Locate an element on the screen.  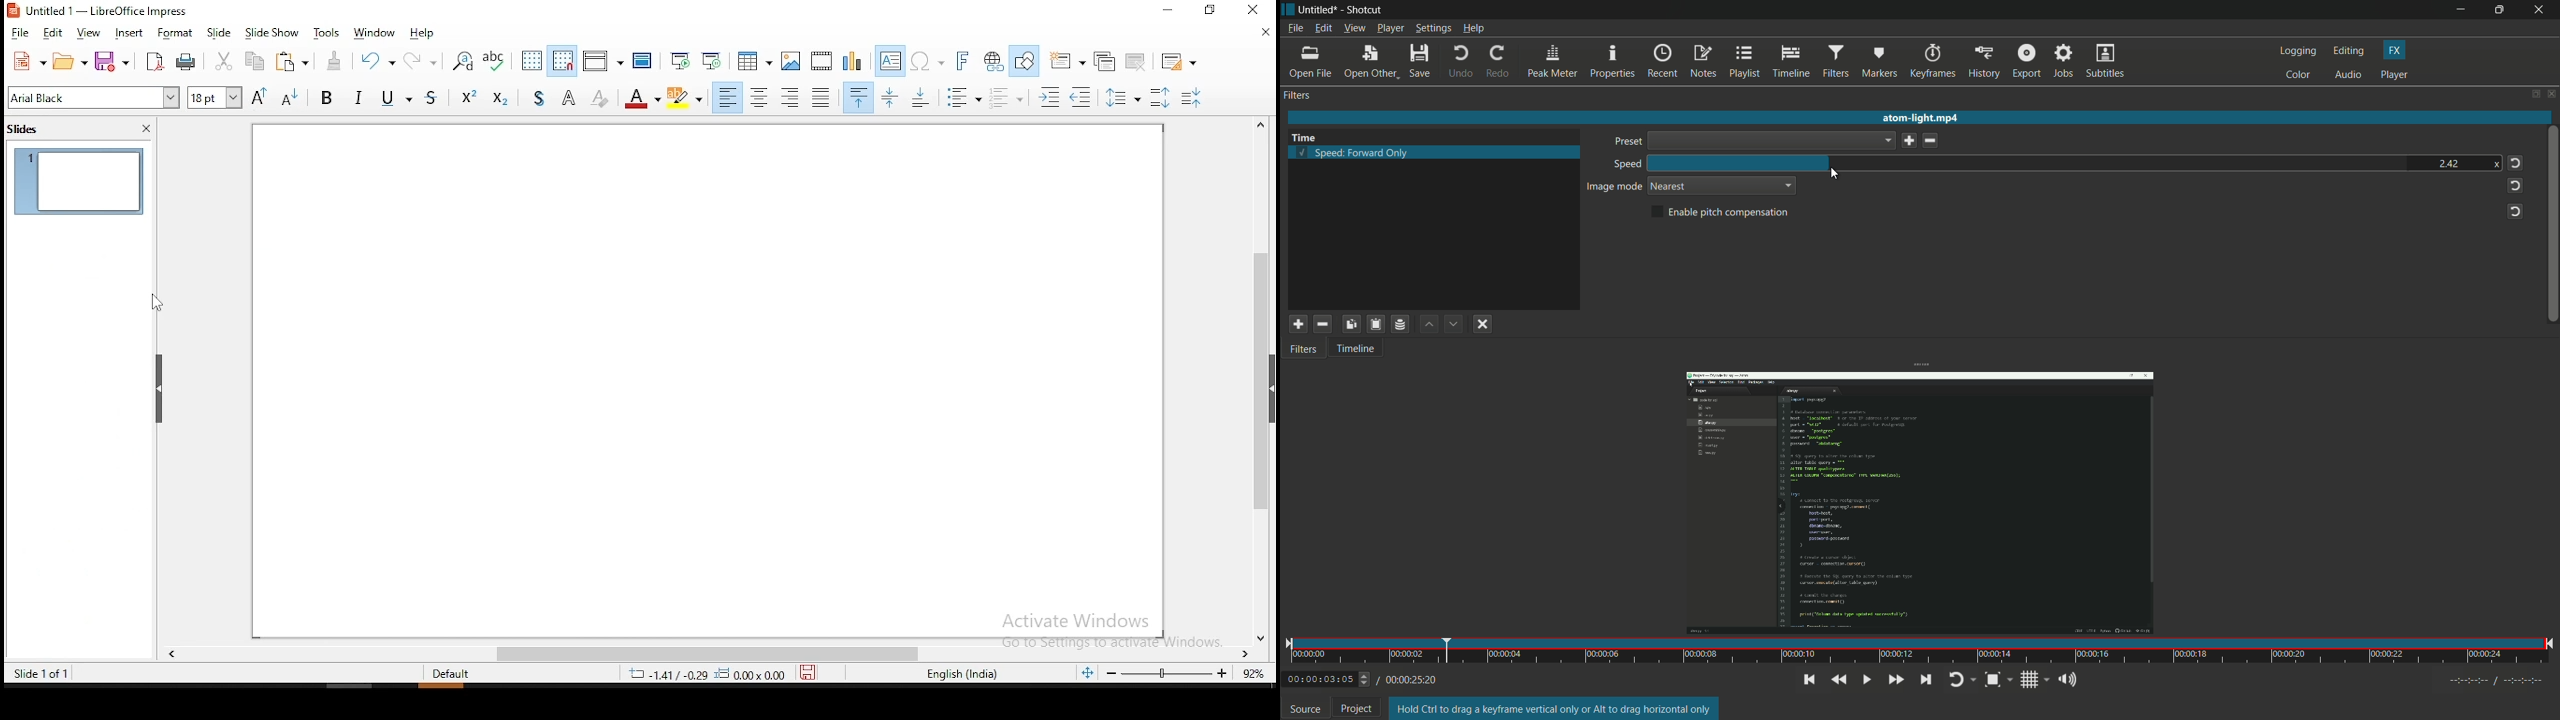
bold is located at coordinates (328, 97).